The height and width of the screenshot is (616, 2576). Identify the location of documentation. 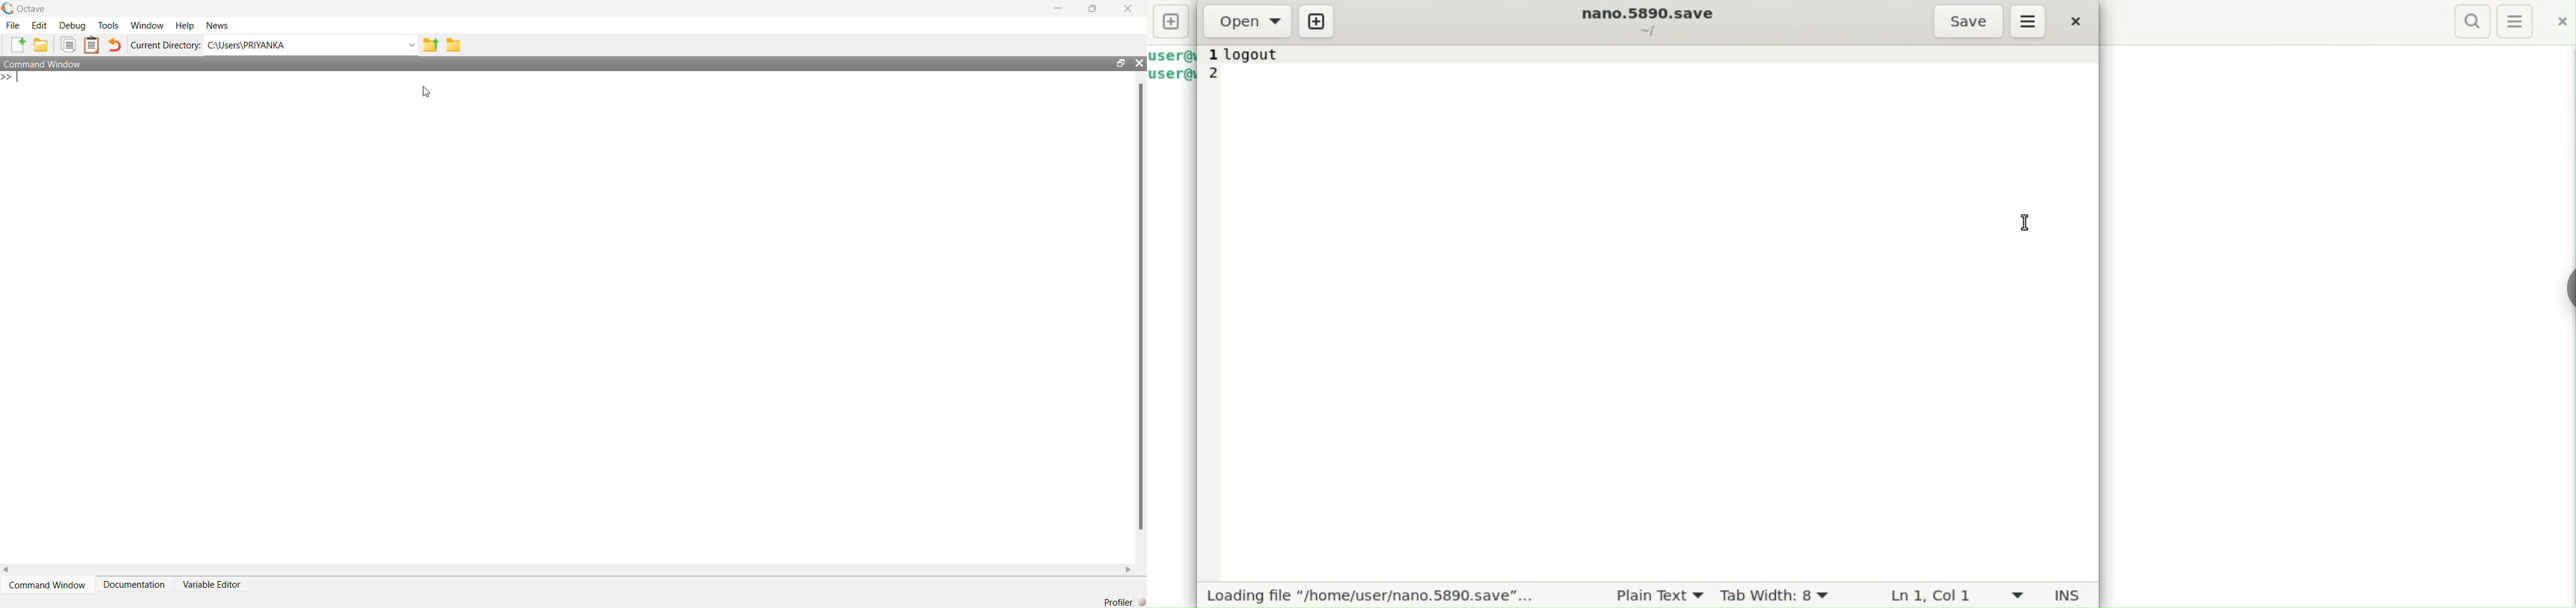
(134, 588).